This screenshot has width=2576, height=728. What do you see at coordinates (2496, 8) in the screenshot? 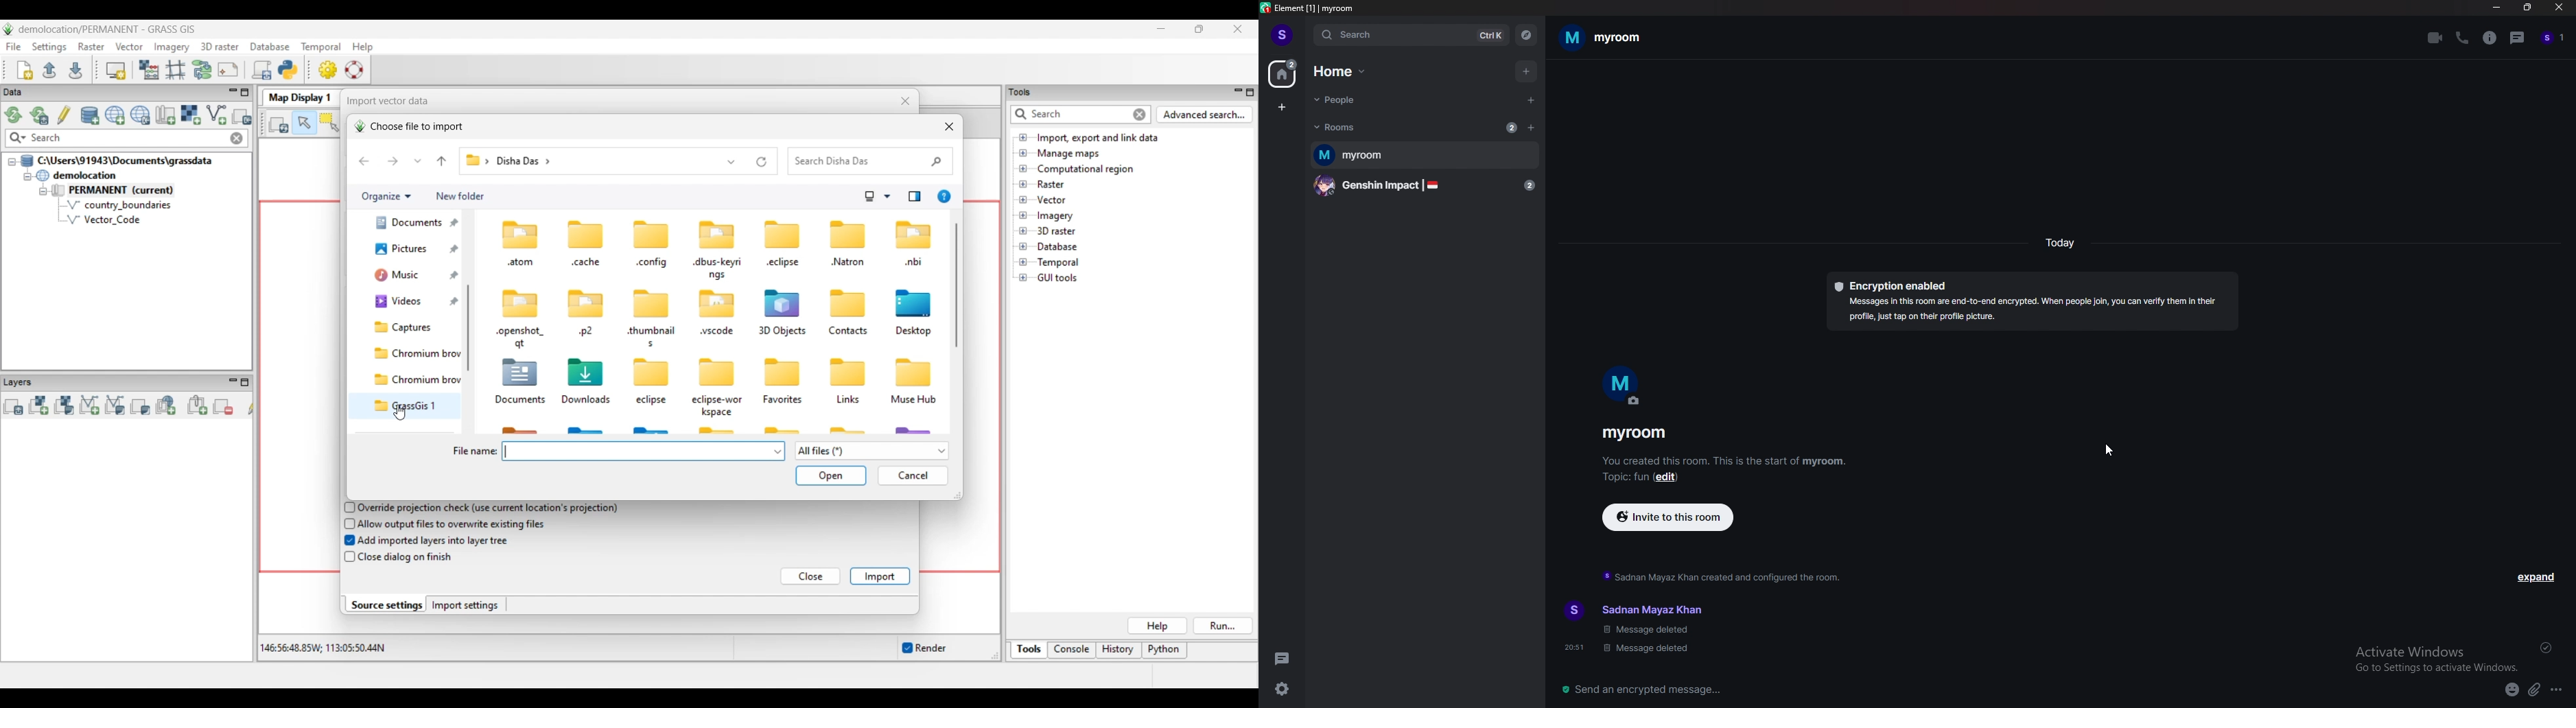
I see `minimize` at bounding box center [2496, 8].